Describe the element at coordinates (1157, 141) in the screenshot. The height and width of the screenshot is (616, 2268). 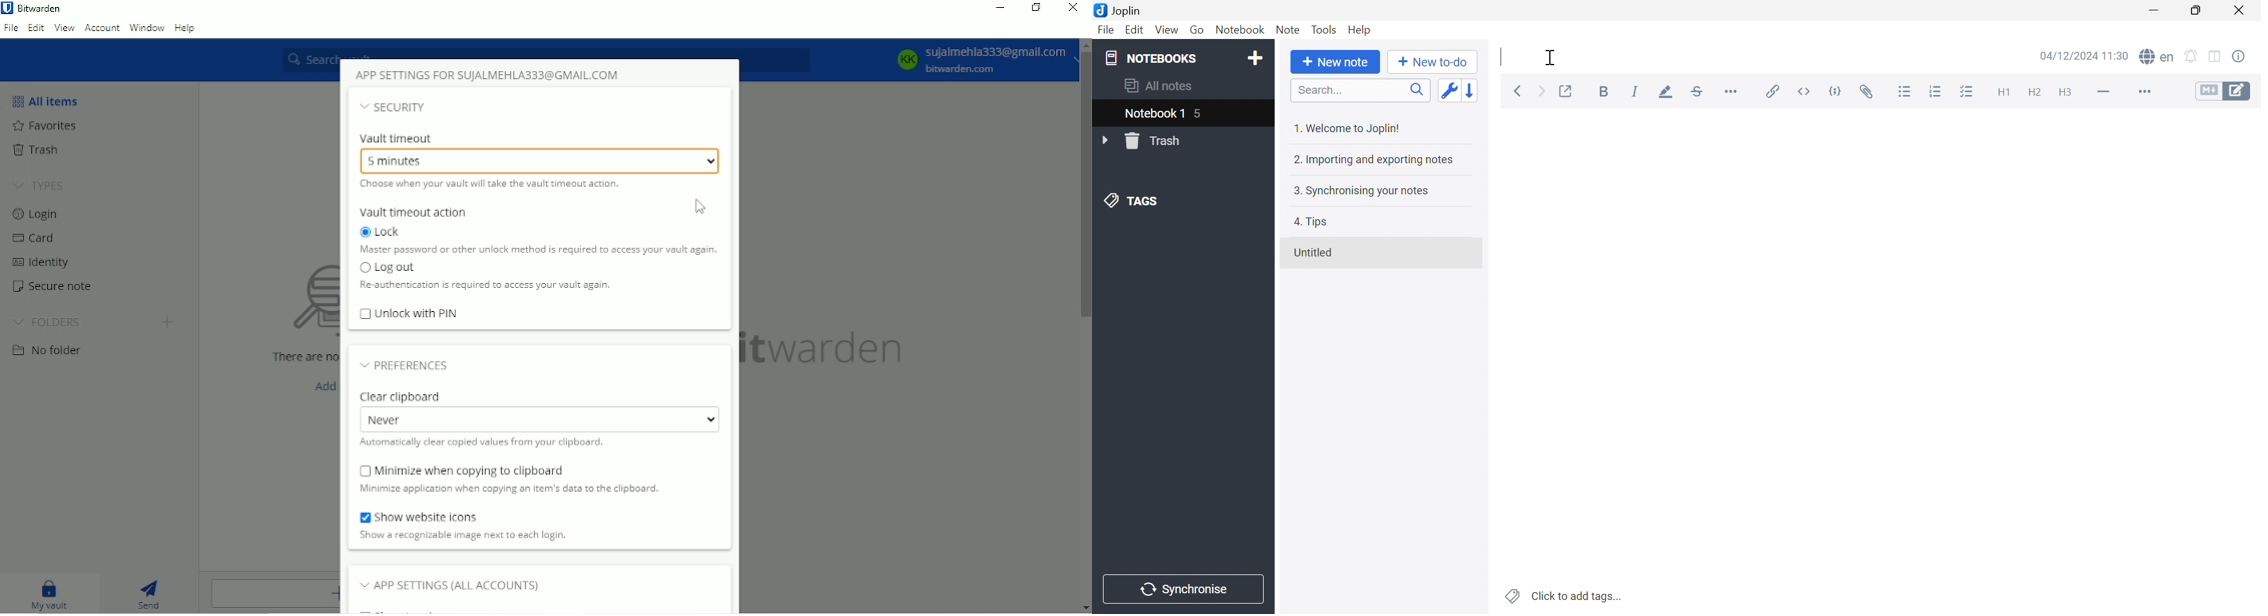
I see `Trash` at that location.